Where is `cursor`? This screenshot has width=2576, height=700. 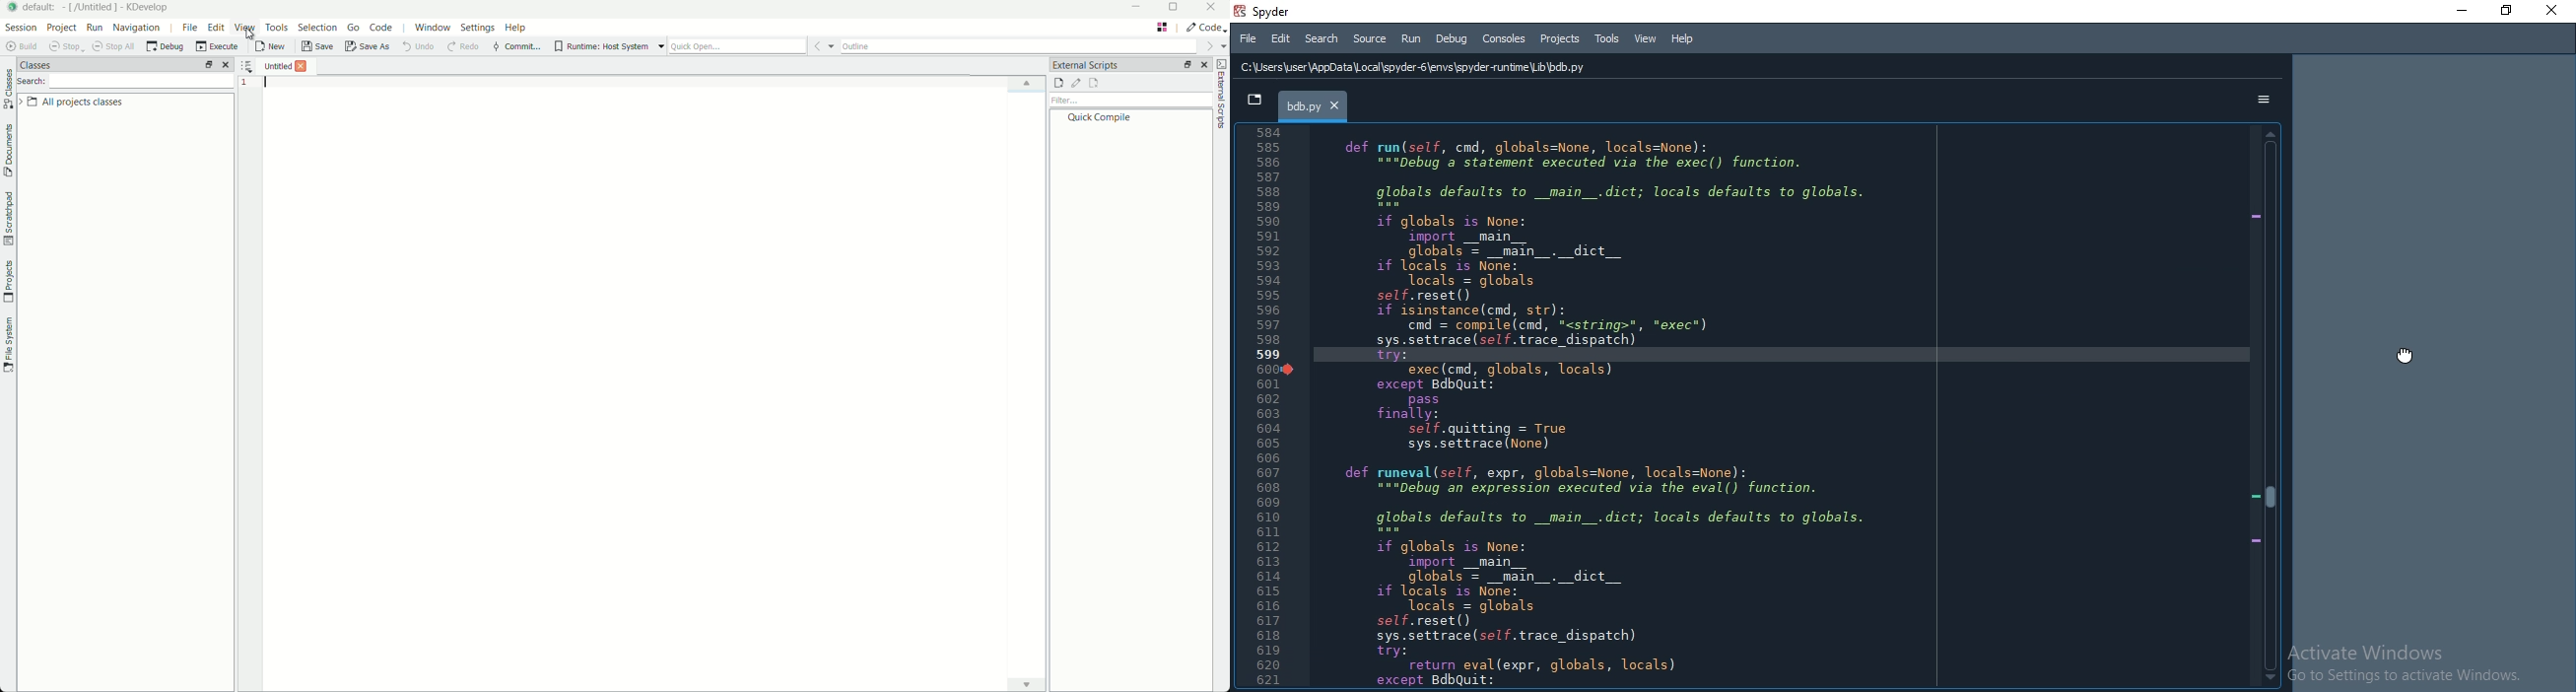
cursor is located at coordinates (2413, 357).